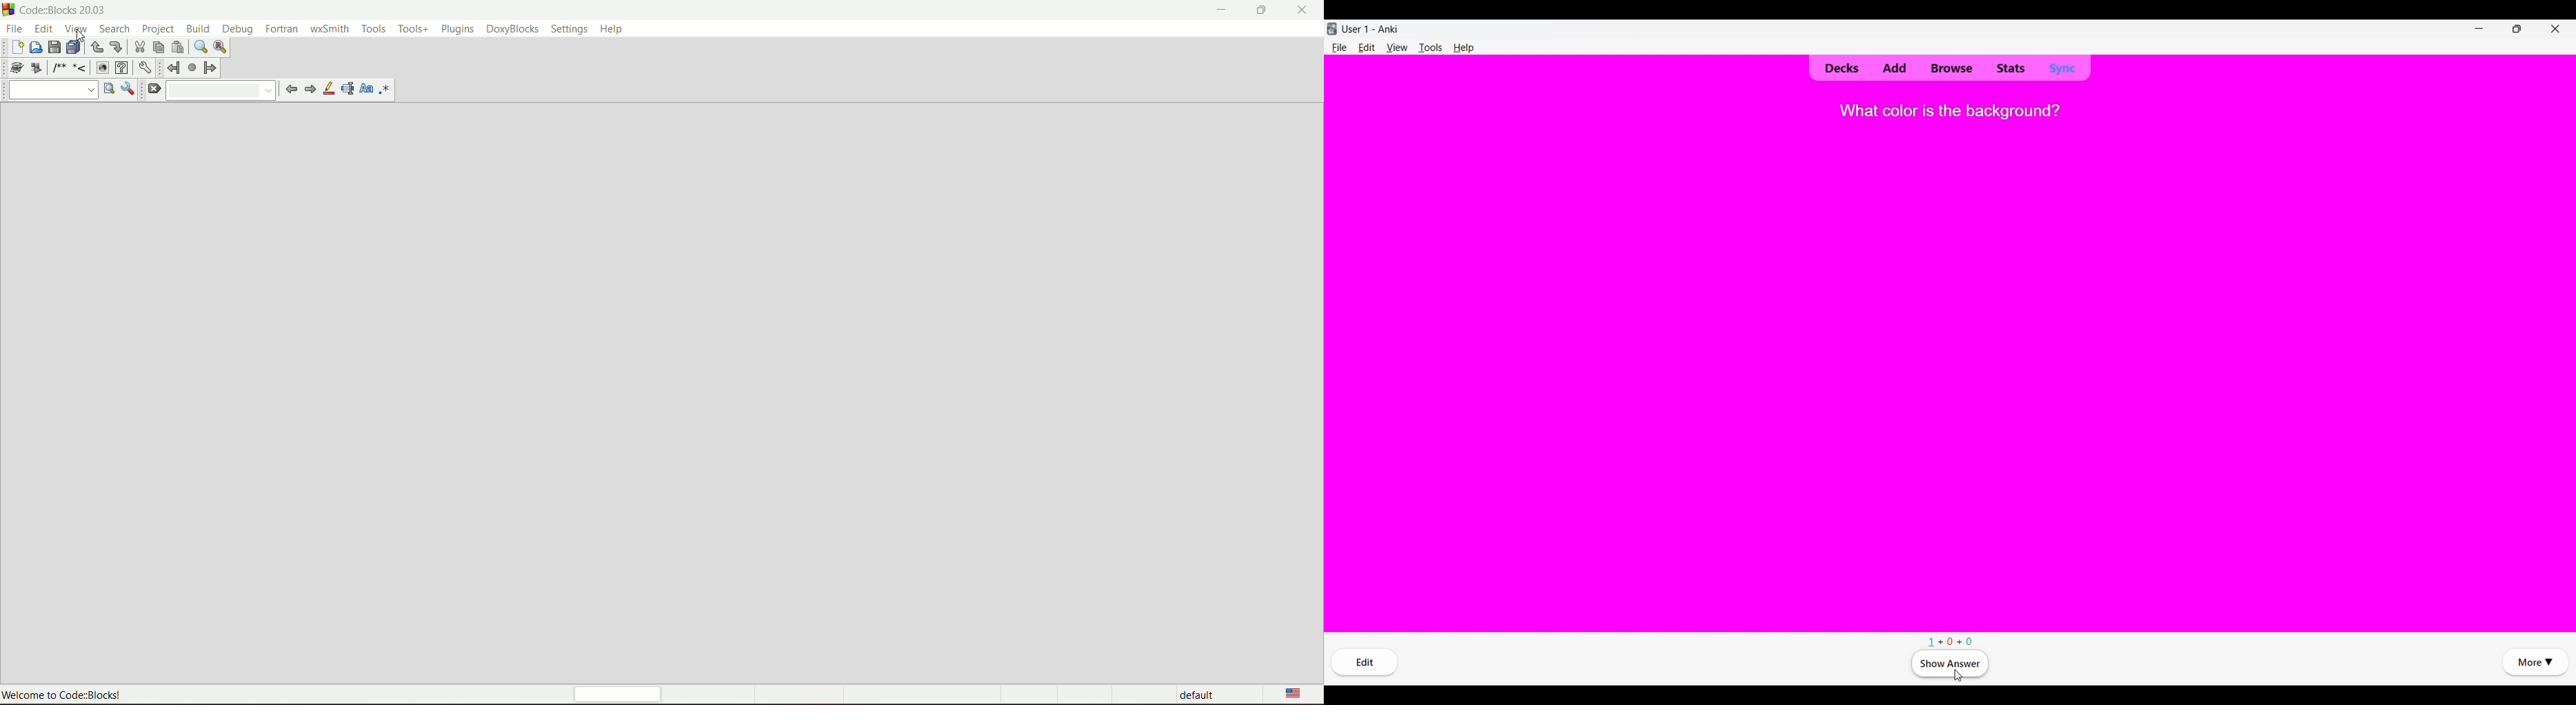  I want to click on Question, so click(1949, 112).